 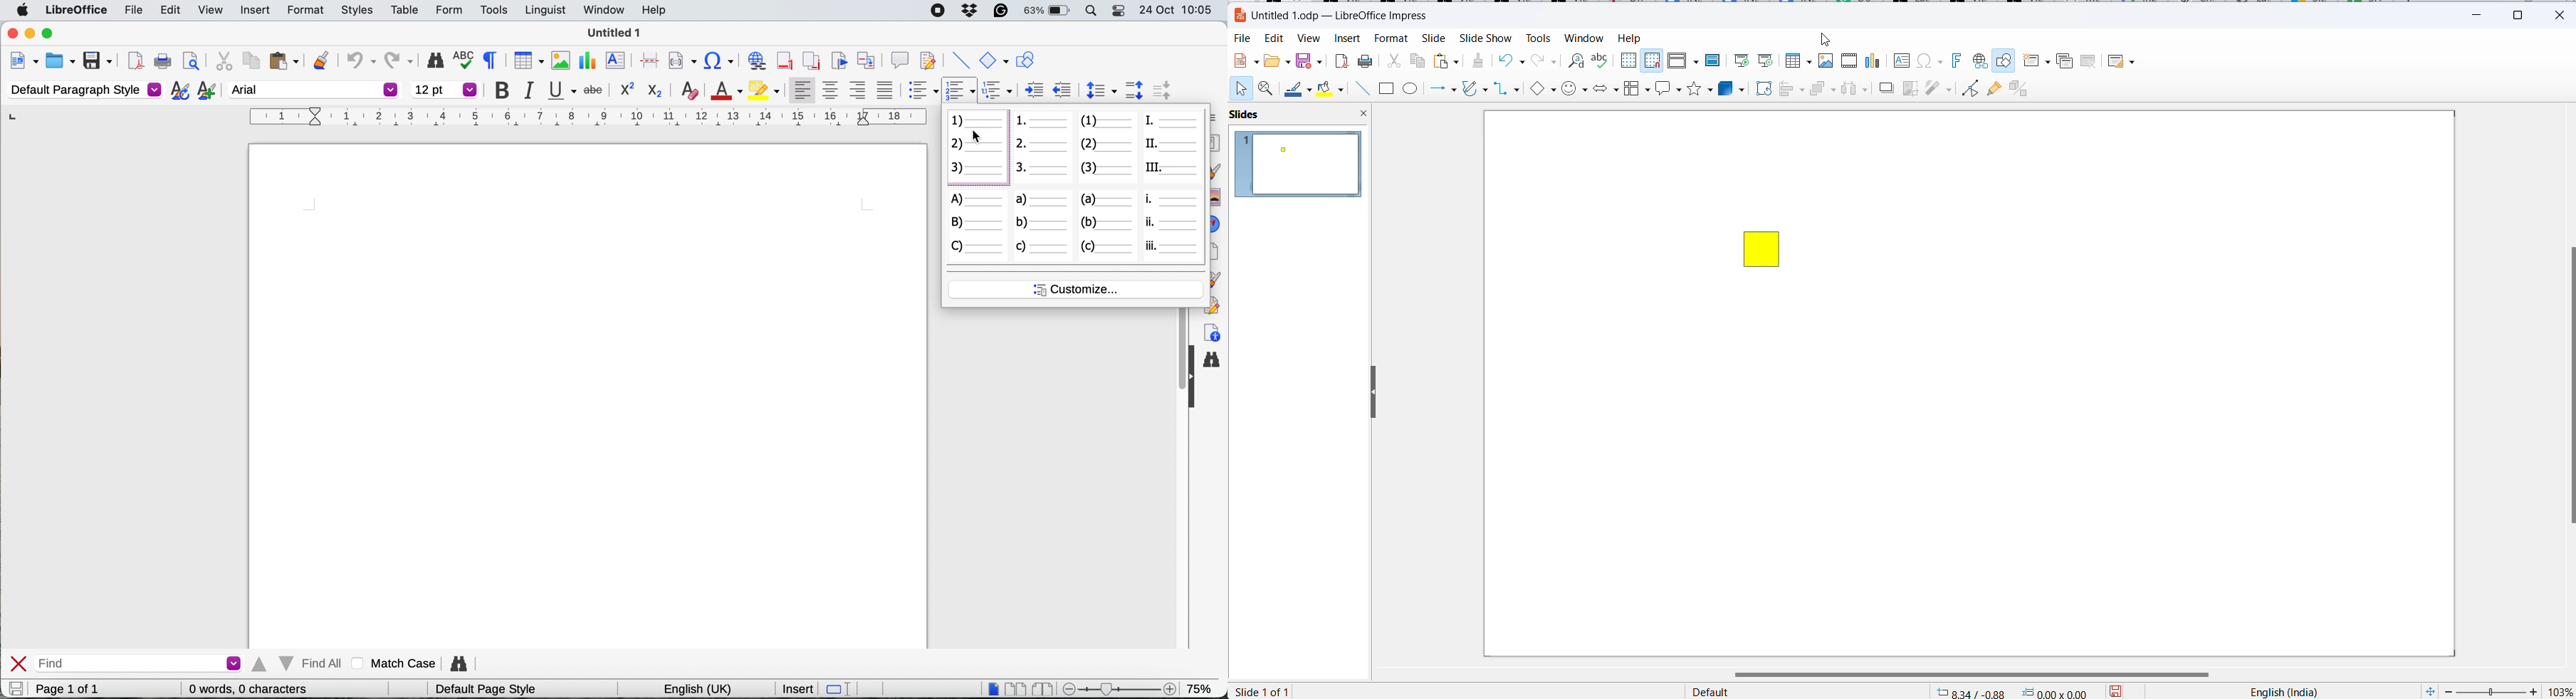 I want to click on single page view, so click(x=993, y=688).